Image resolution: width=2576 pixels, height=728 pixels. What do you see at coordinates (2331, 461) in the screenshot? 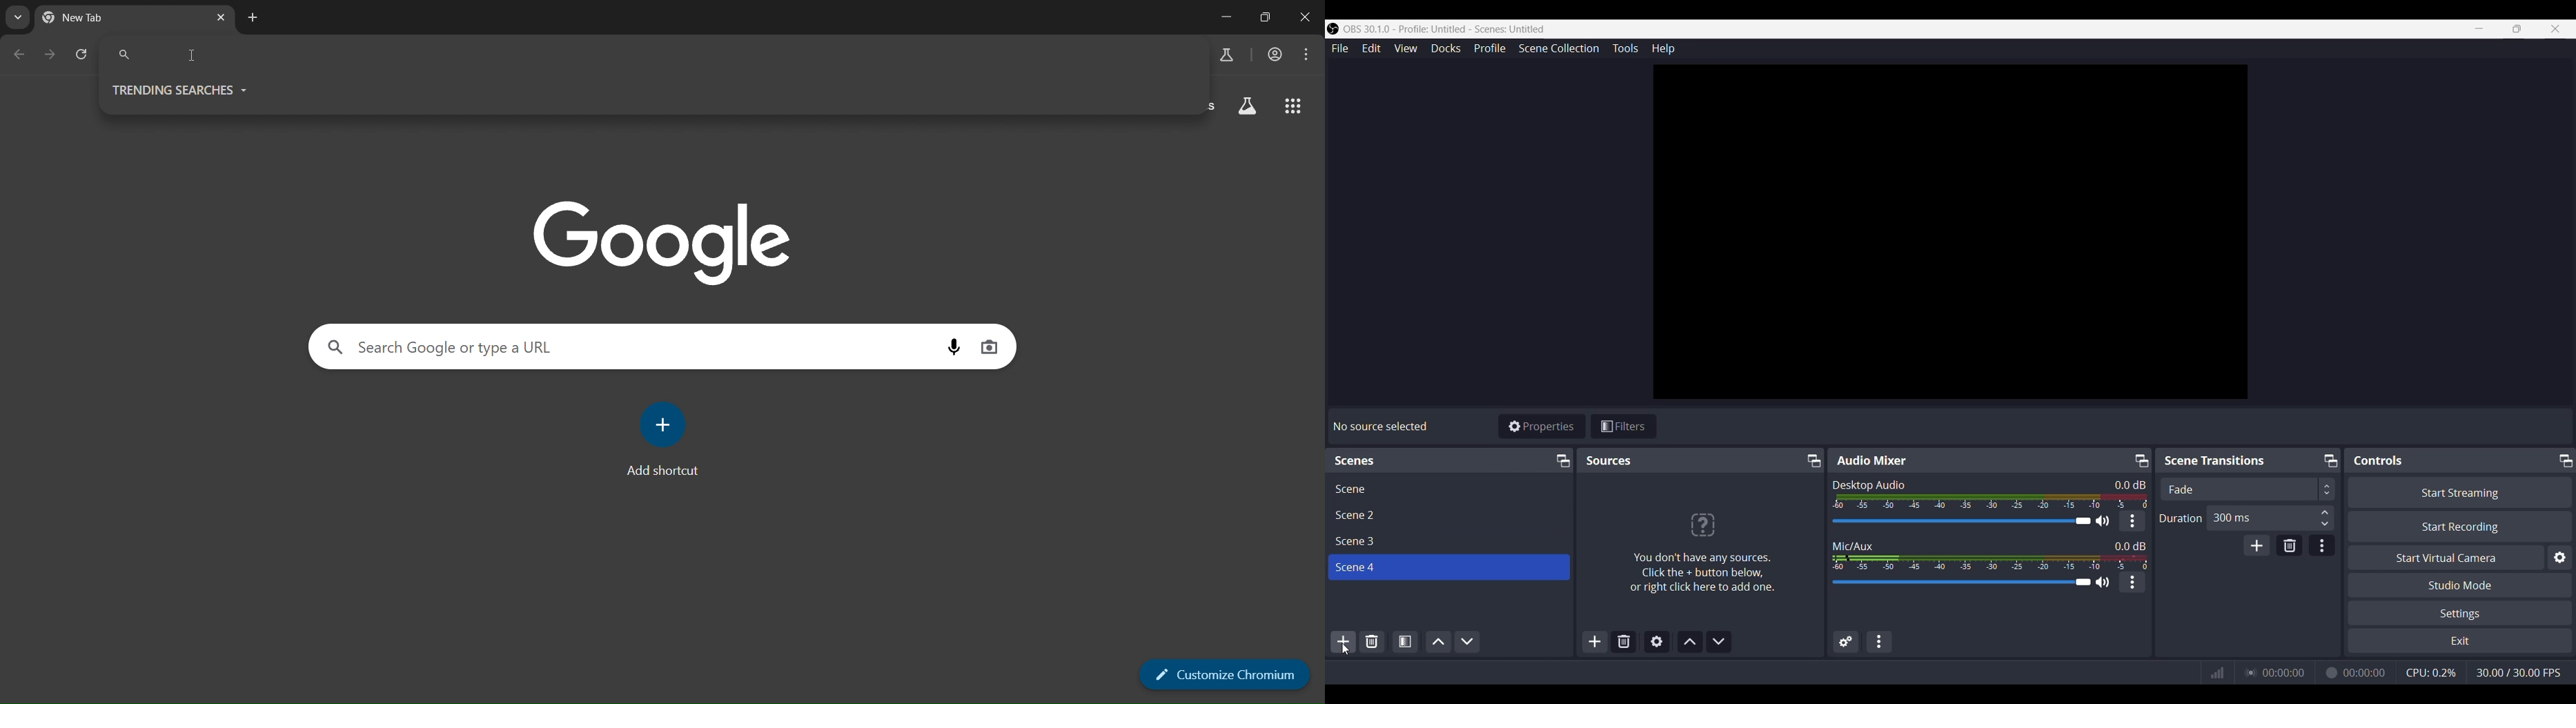
I see `Minimize` at bounding box center [2331, 461].